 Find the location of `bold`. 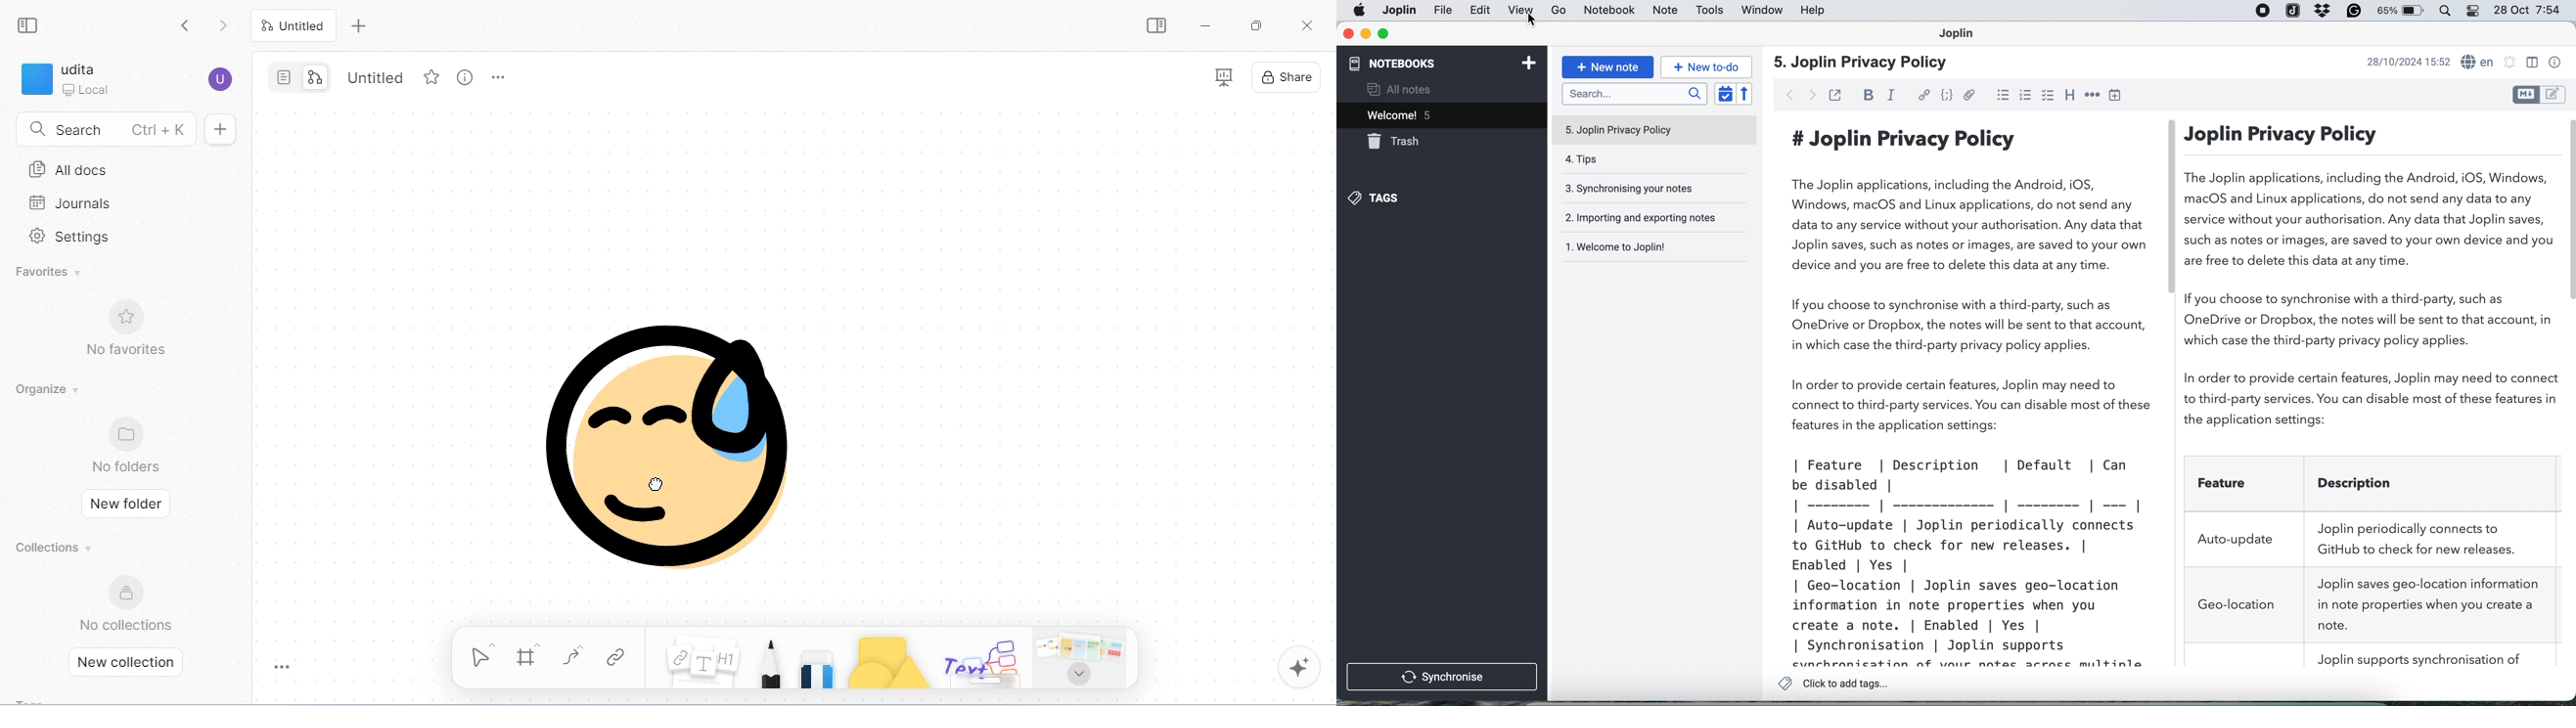

bold is located at coordinates (1864, 94).